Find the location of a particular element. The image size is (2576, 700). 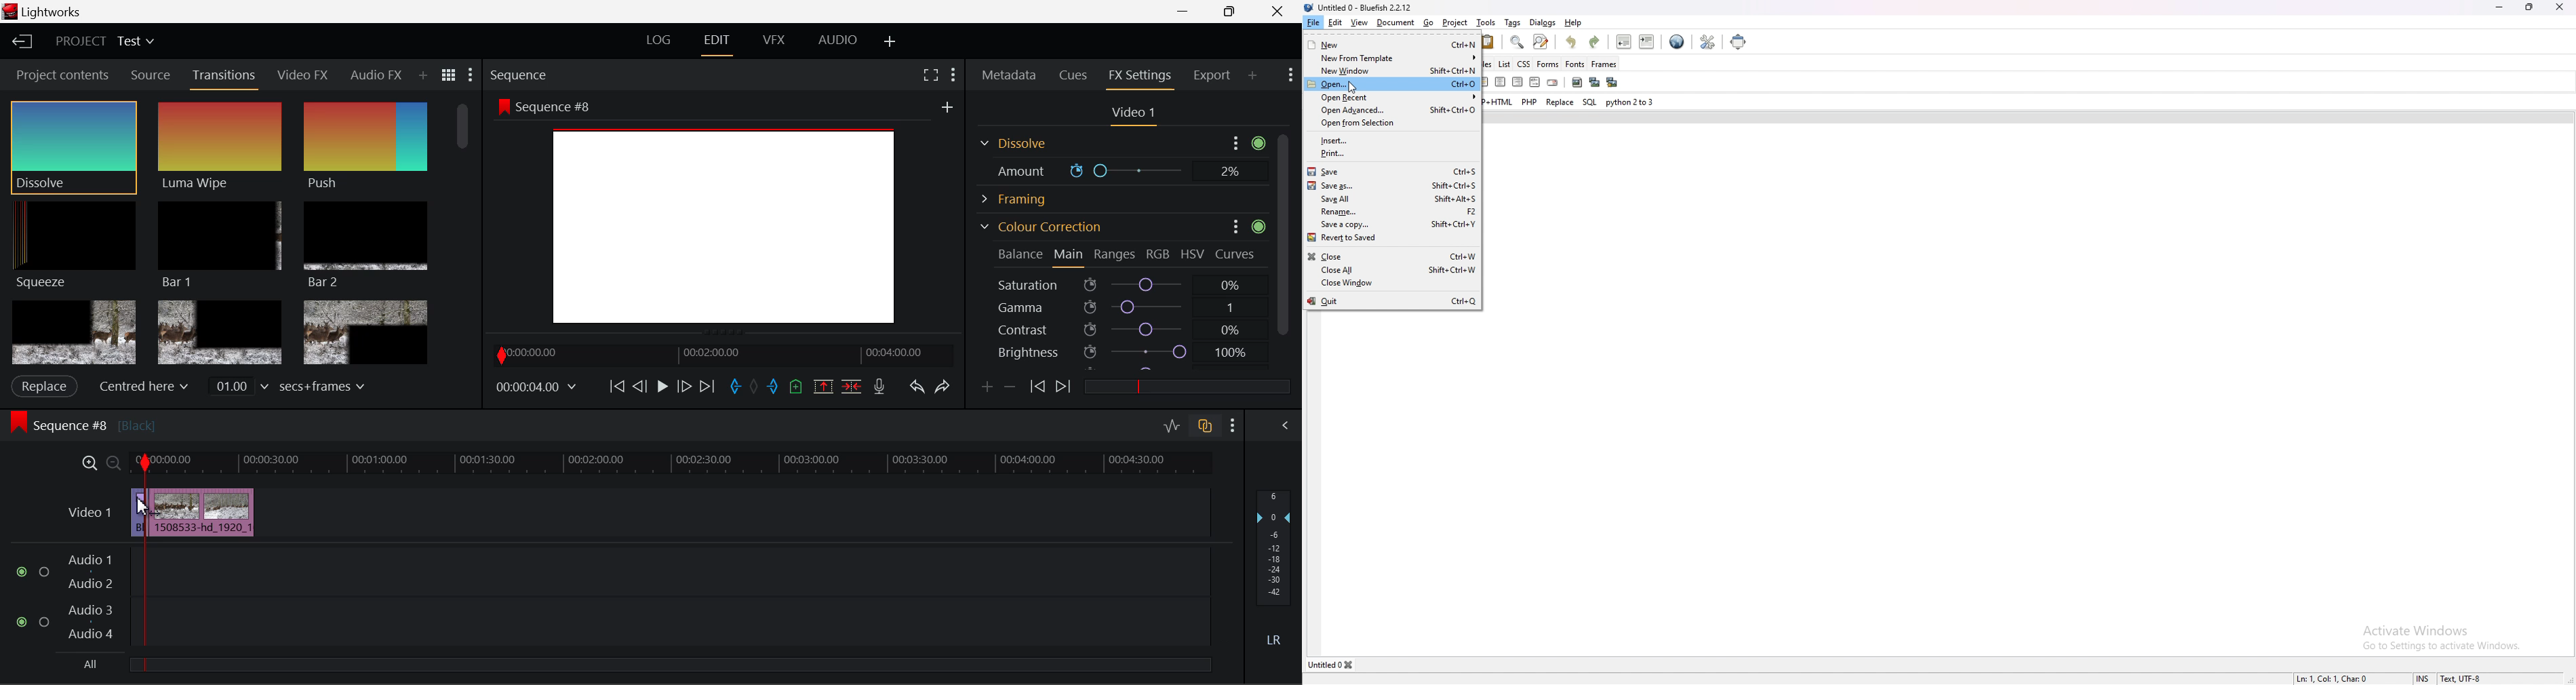

Slider is located at coordinates (1130, 170).